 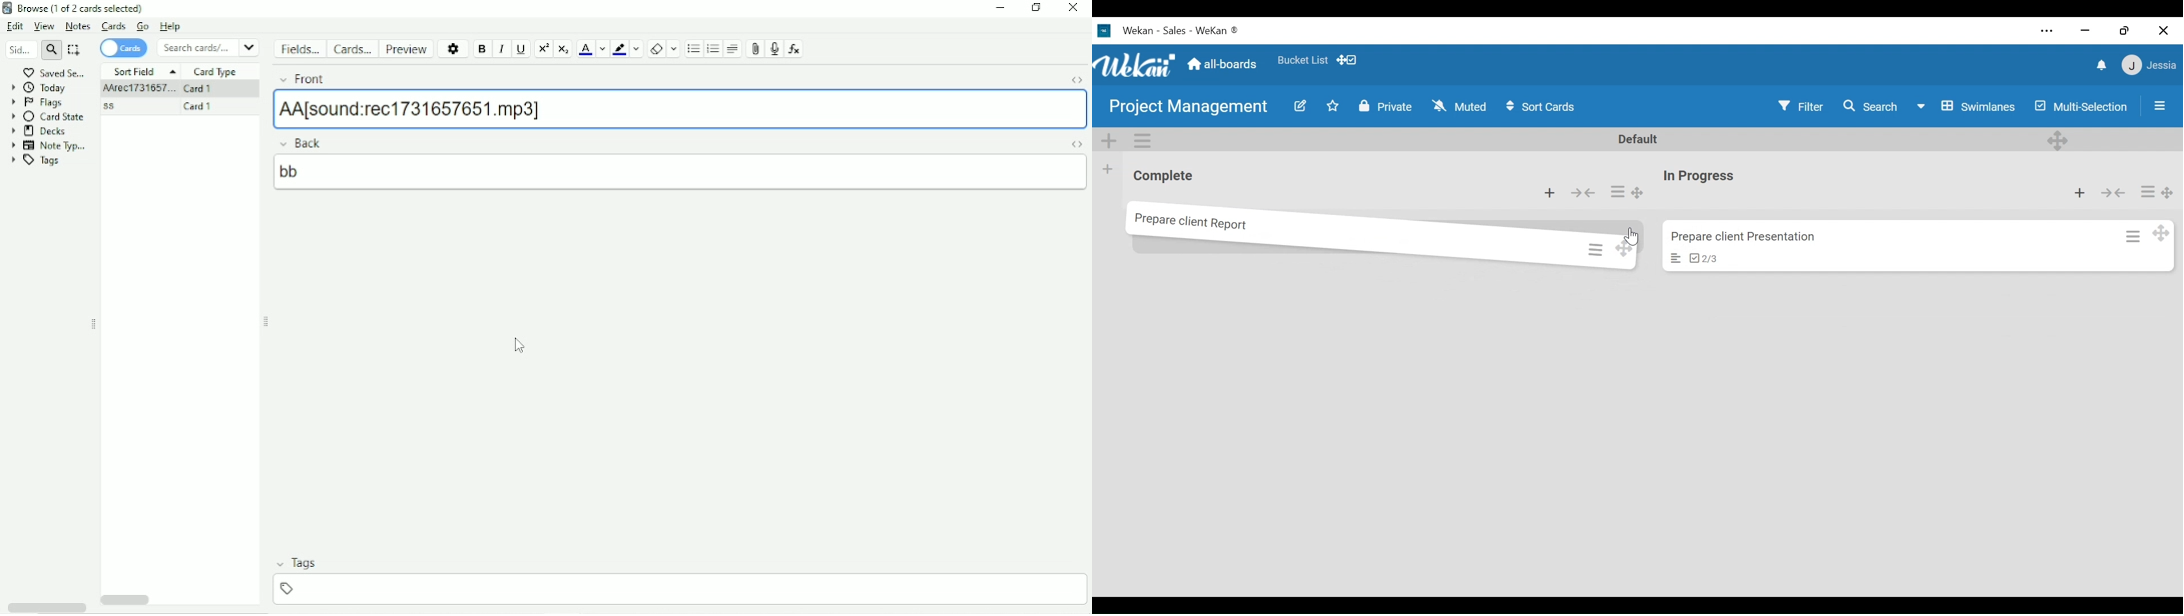 What do you see at coordinates (714, 49) in the screenshot?
I see `Ordered list` at bounding box center [714, 49].